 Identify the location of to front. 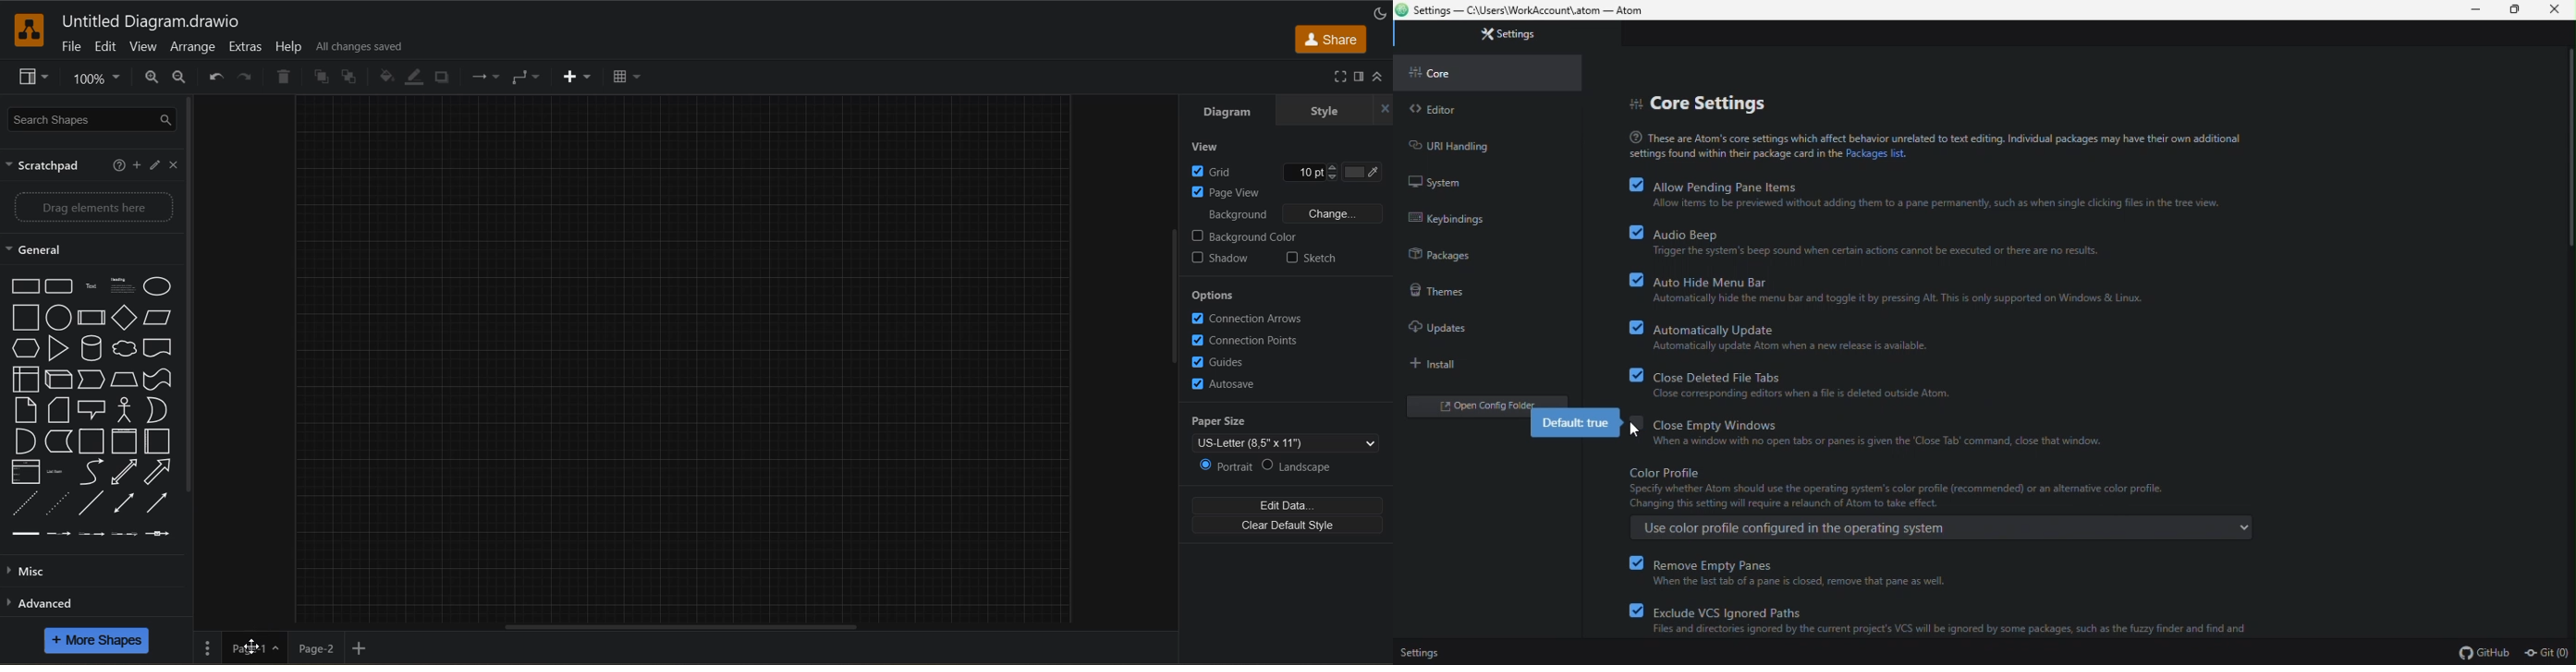
(320, 76).